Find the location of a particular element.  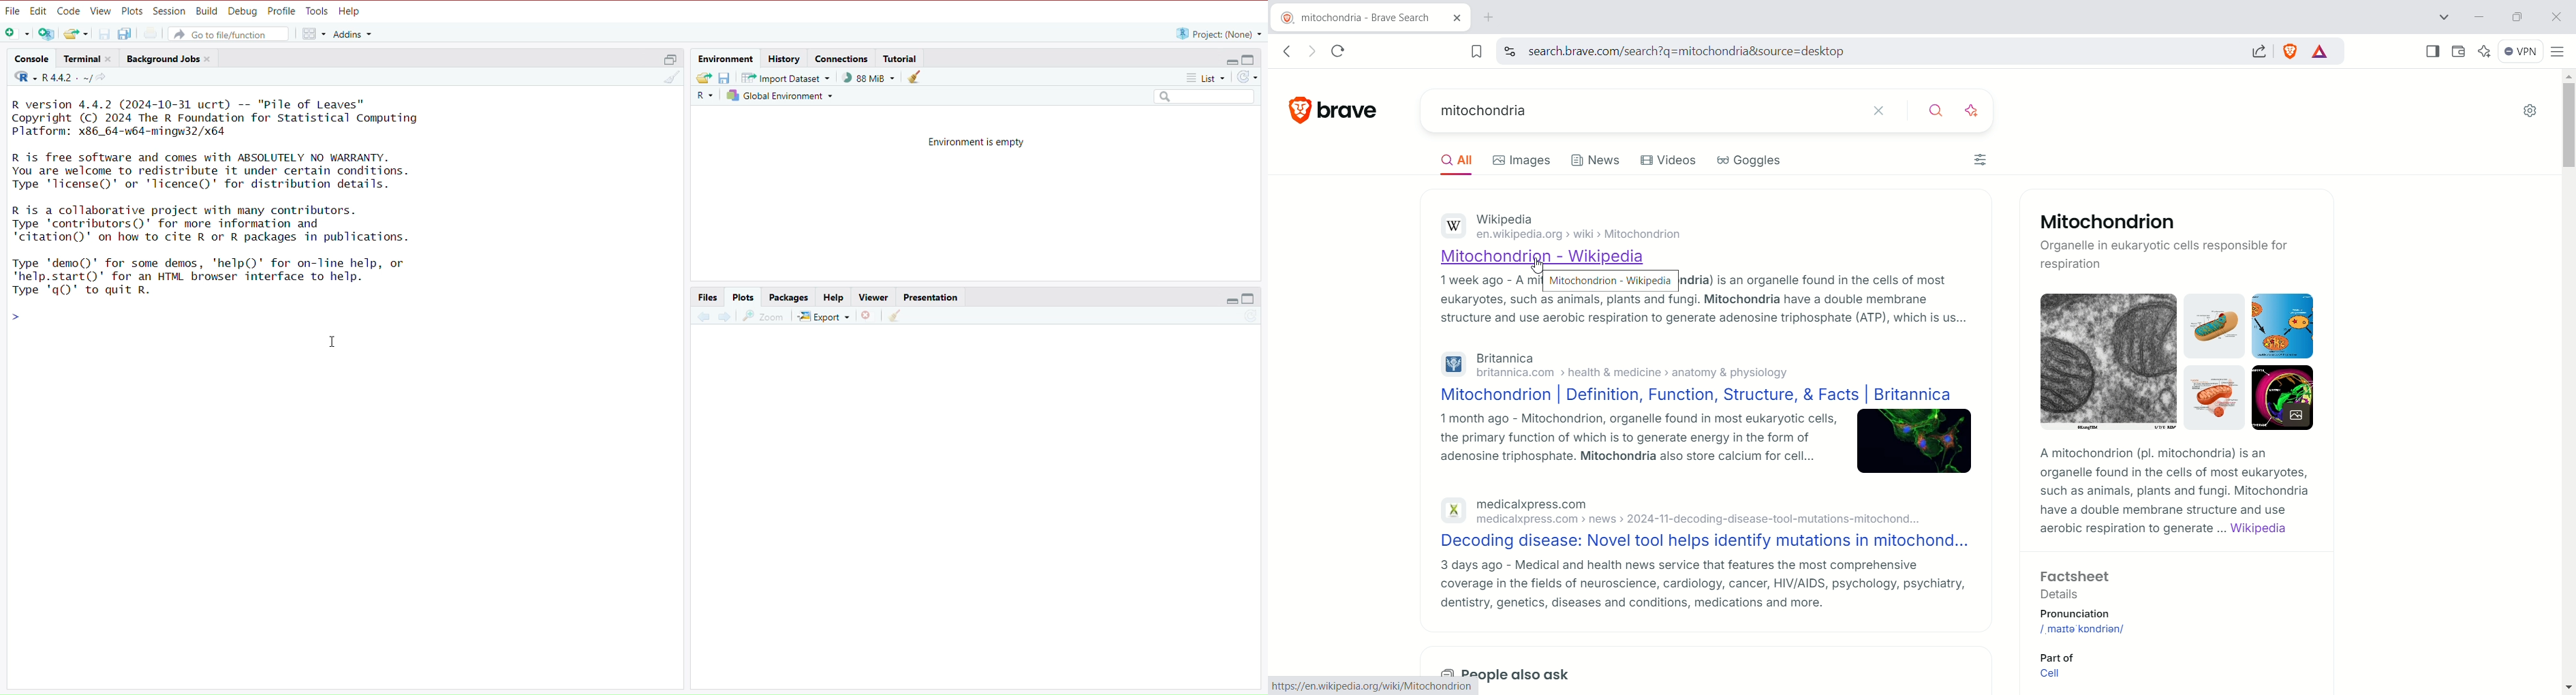

Part of is located at coordinates (2058, 658).